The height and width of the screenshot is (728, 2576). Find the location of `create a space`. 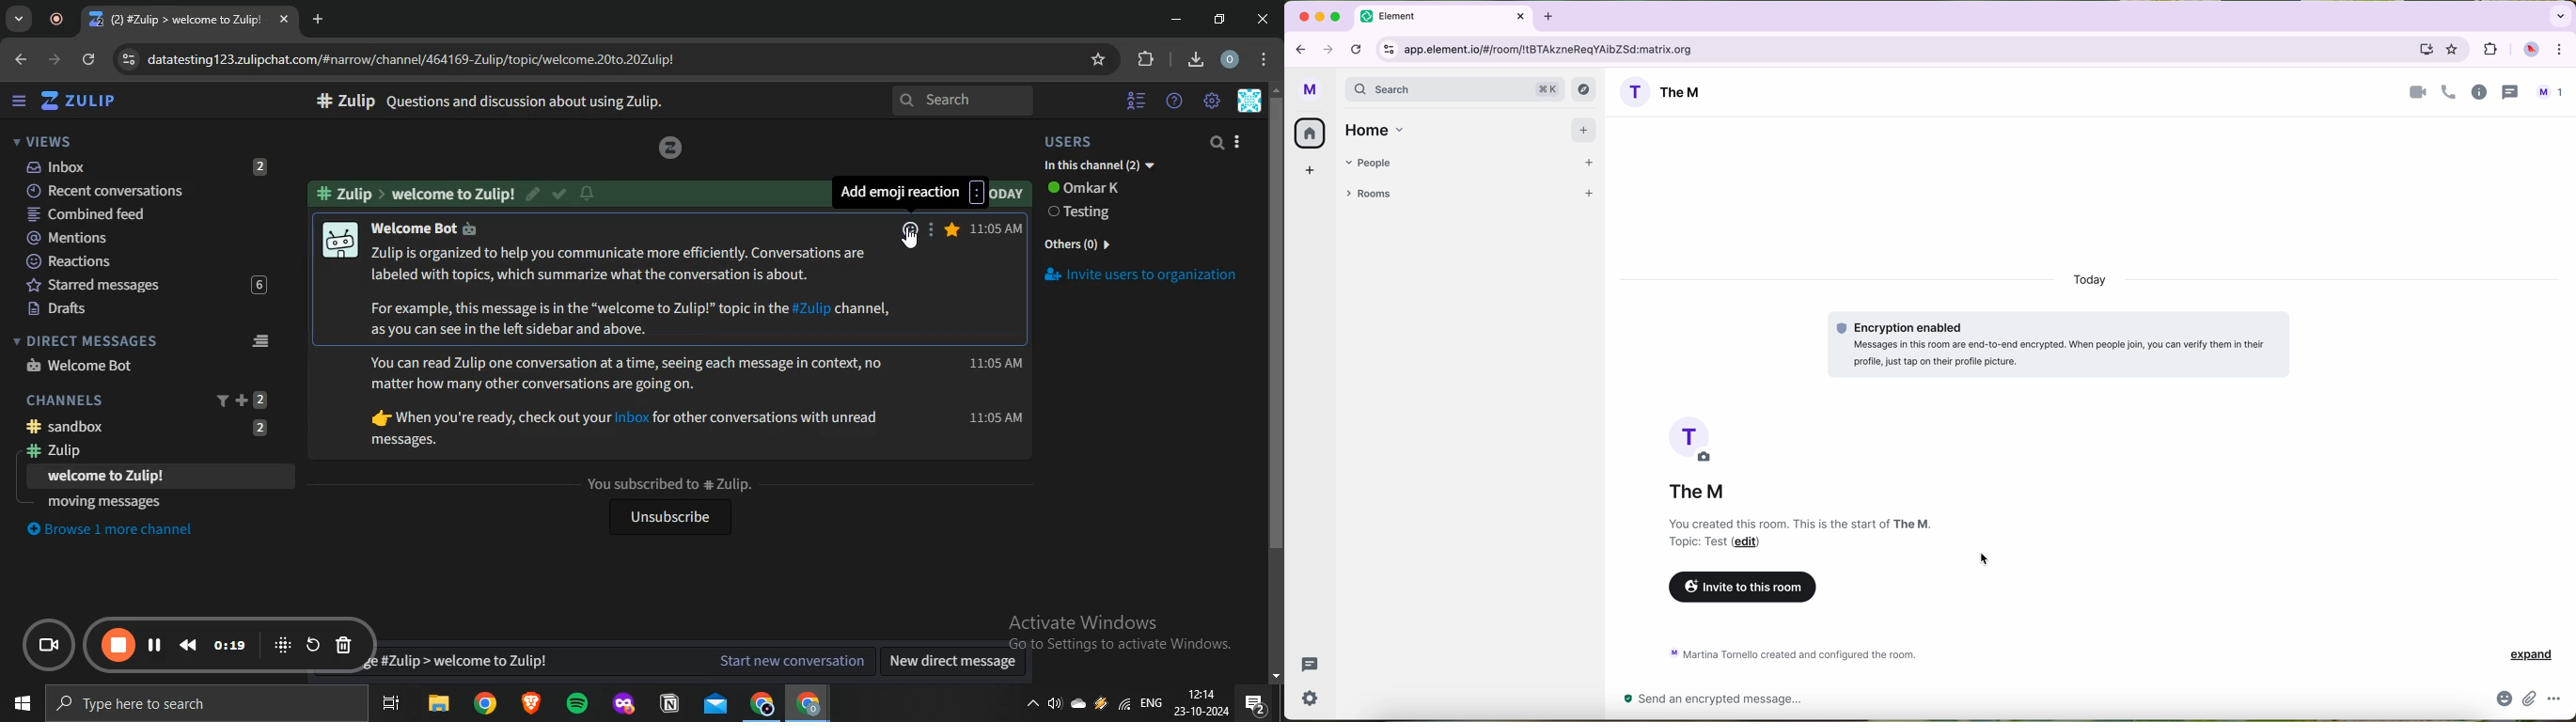

create a space is located at coordinates (1311, 169).